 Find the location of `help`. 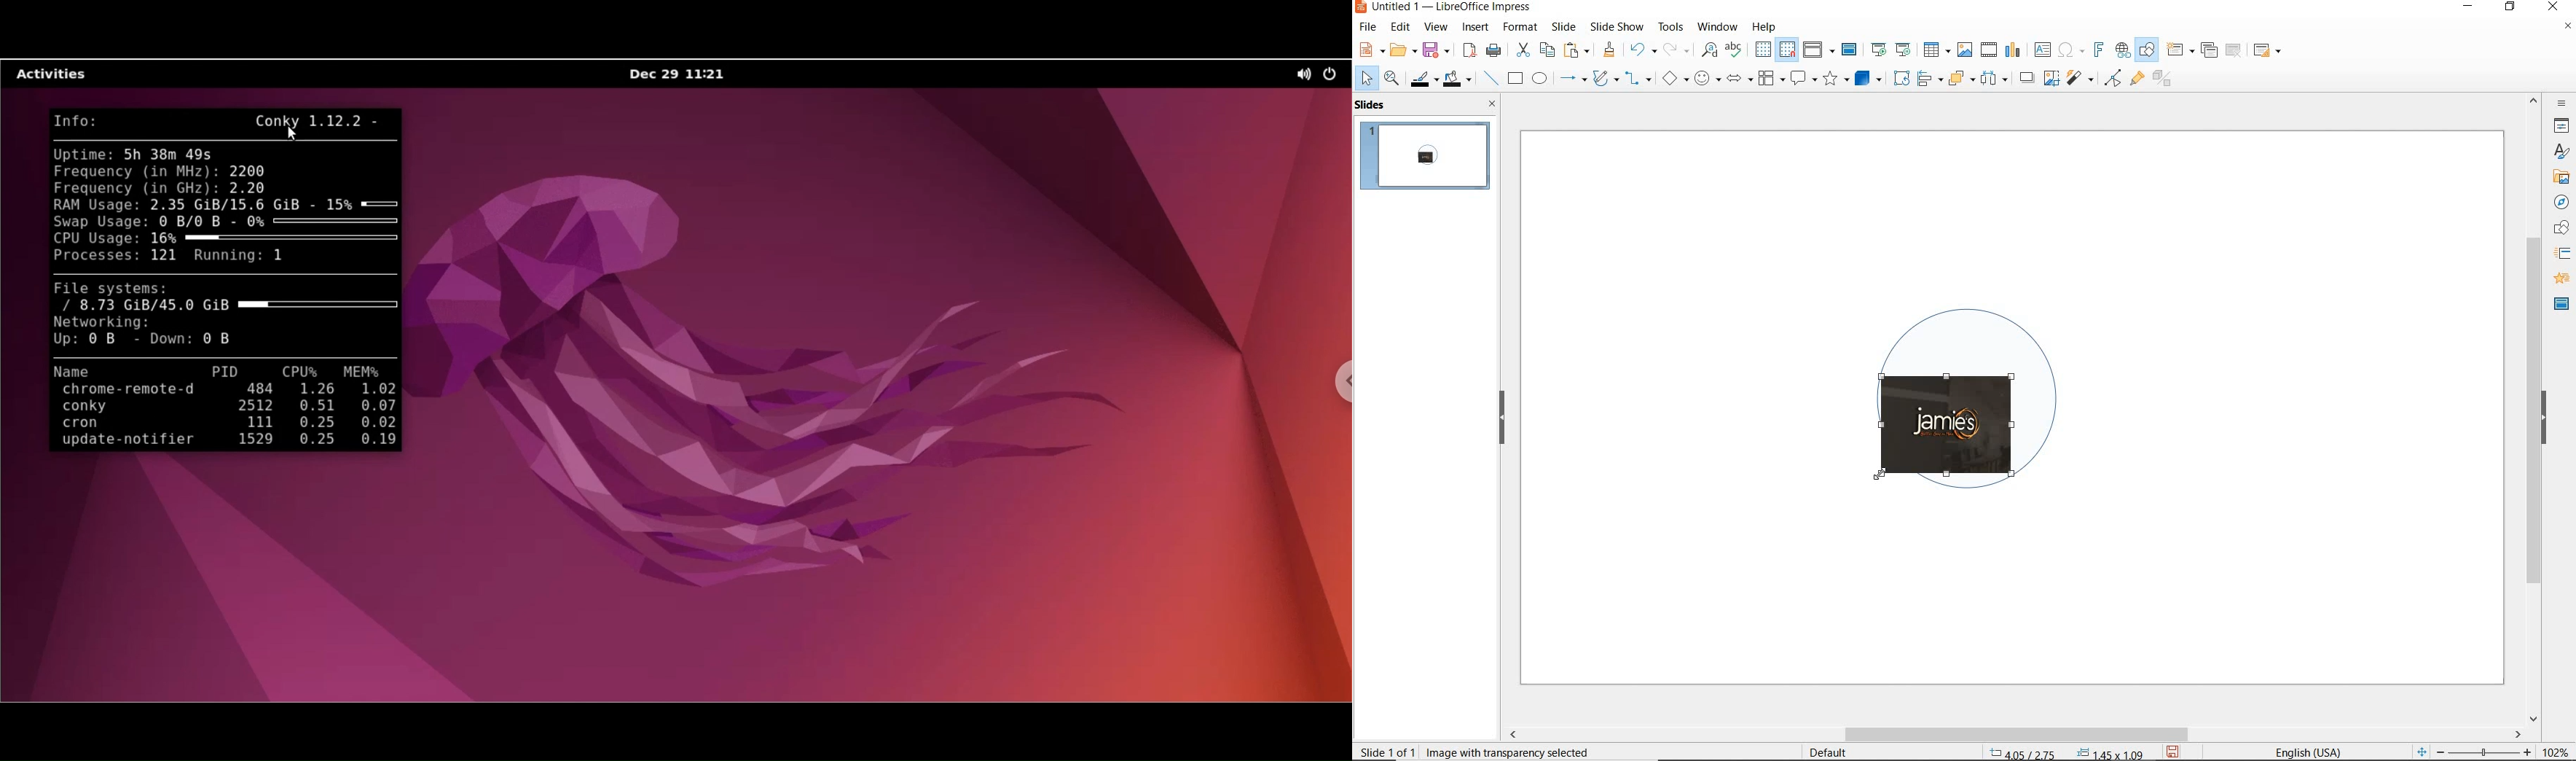

help is located at coordinates (1766, 25).